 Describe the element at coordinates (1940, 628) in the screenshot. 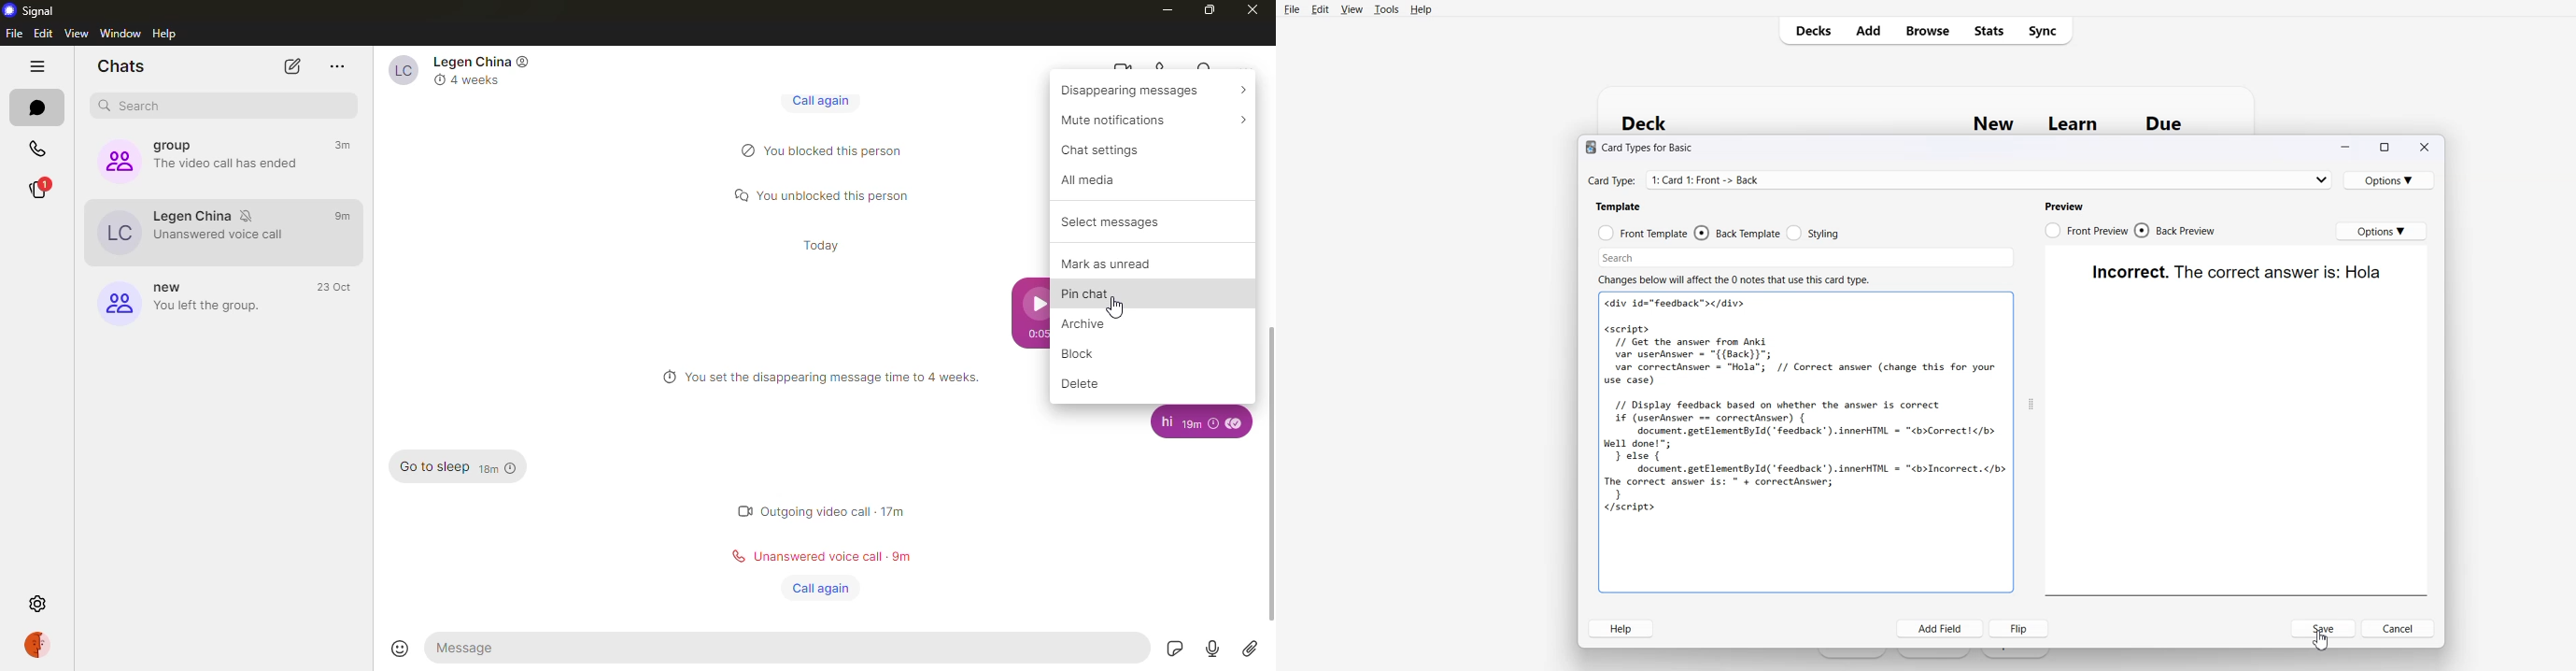

I see `Add field` at that location.